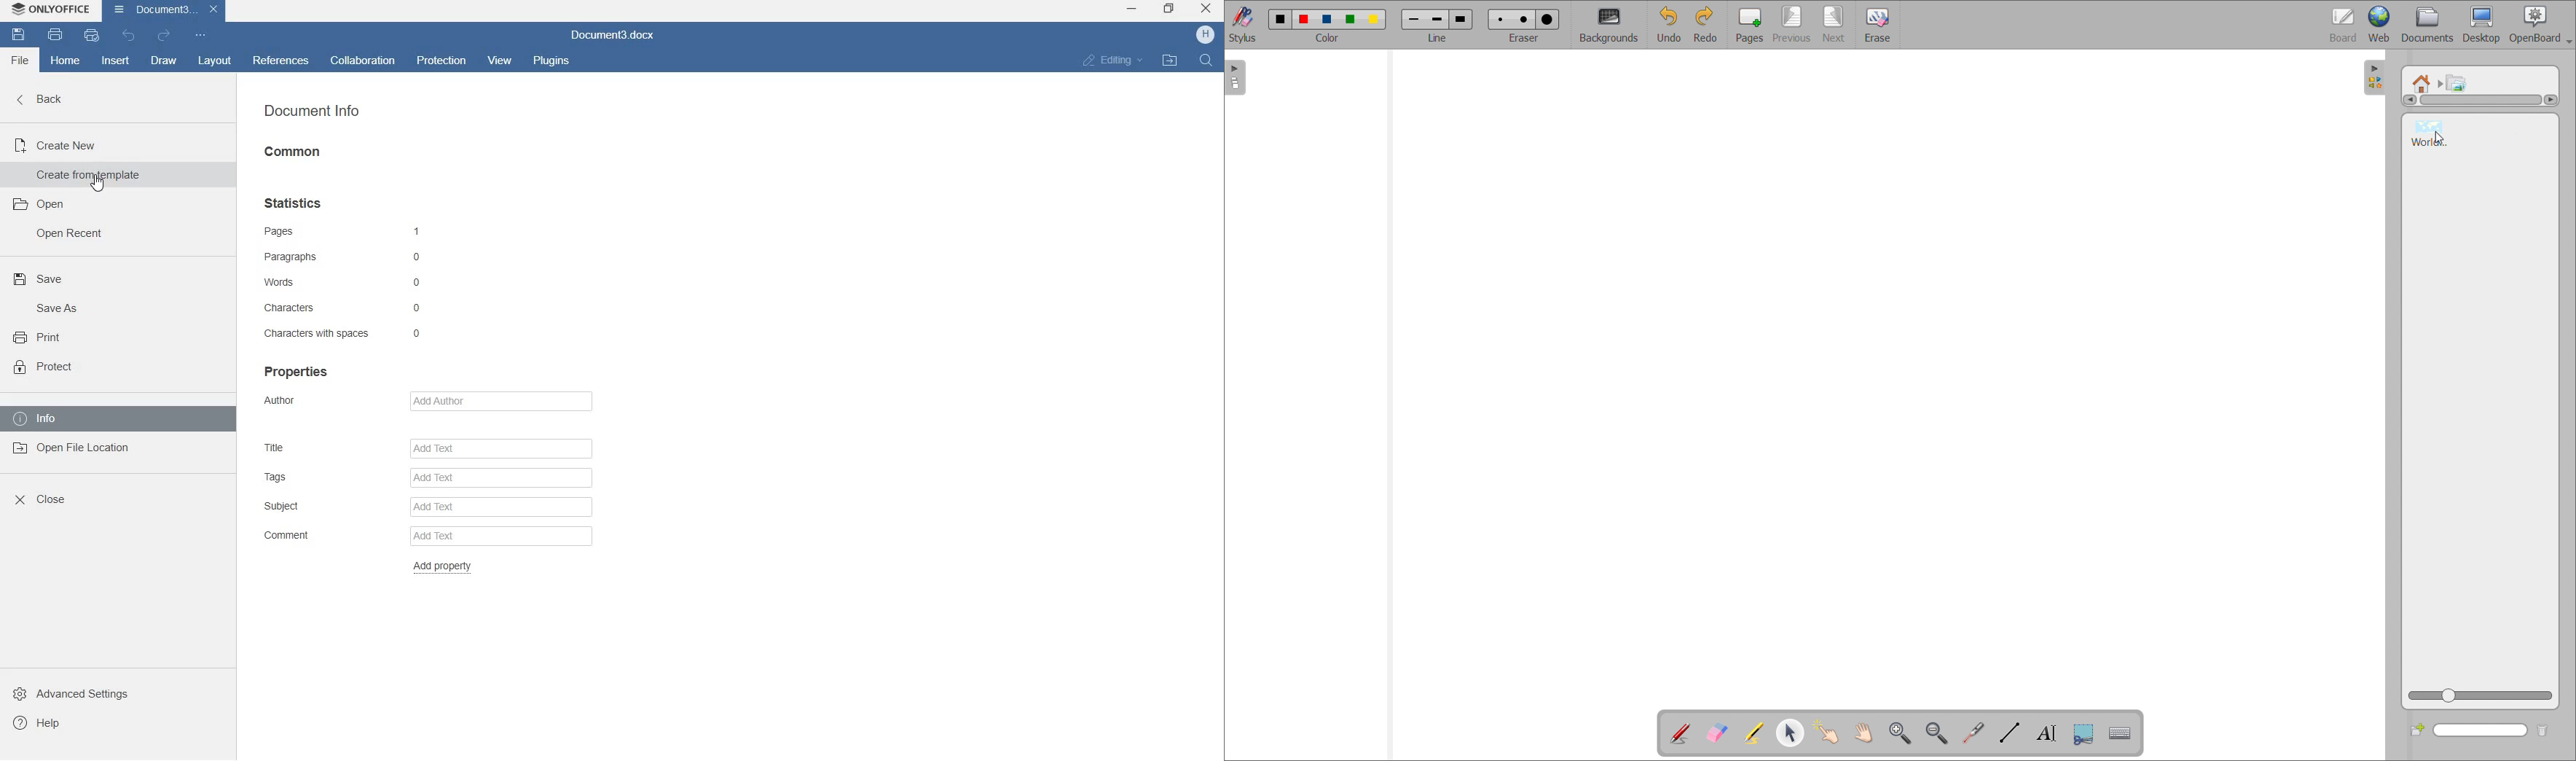 The width and height of the screenshot is (2576, 784). Describe the element at coordinates (2441, 82) in the screenshot. I see `navigated to another folder` at that location.